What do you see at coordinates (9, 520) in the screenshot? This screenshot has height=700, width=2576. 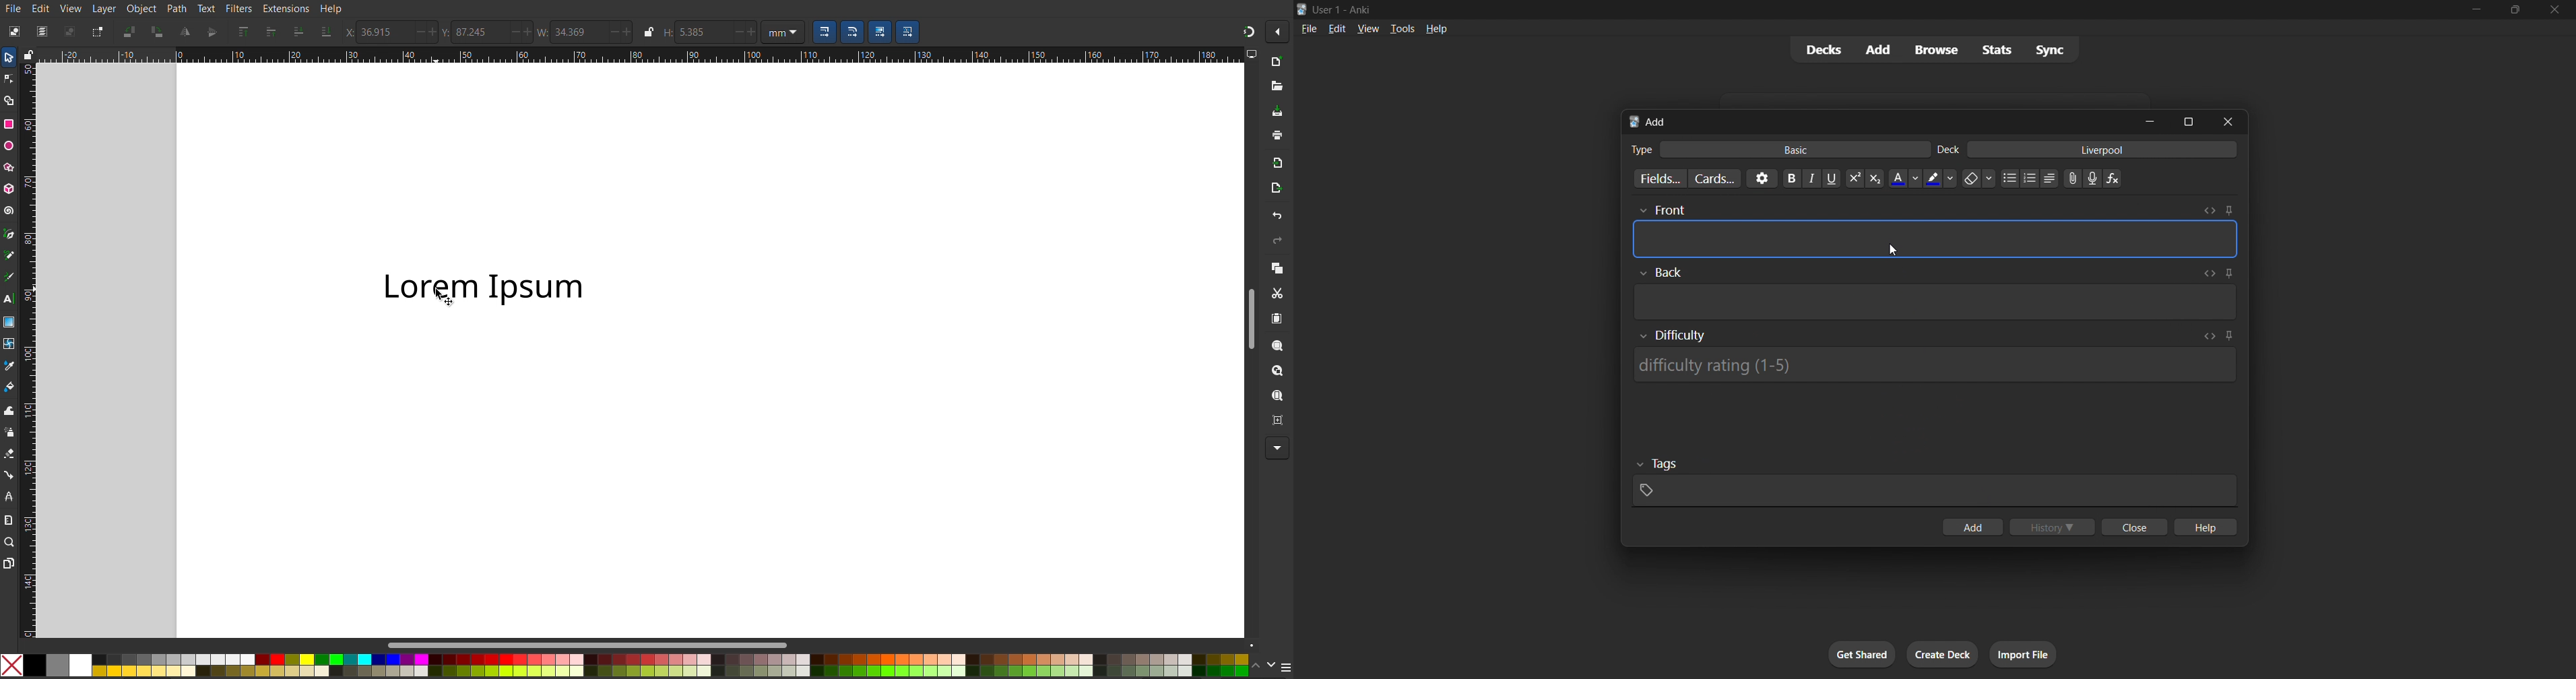 I see `Measure Tool` at bounding box center [9, 520].